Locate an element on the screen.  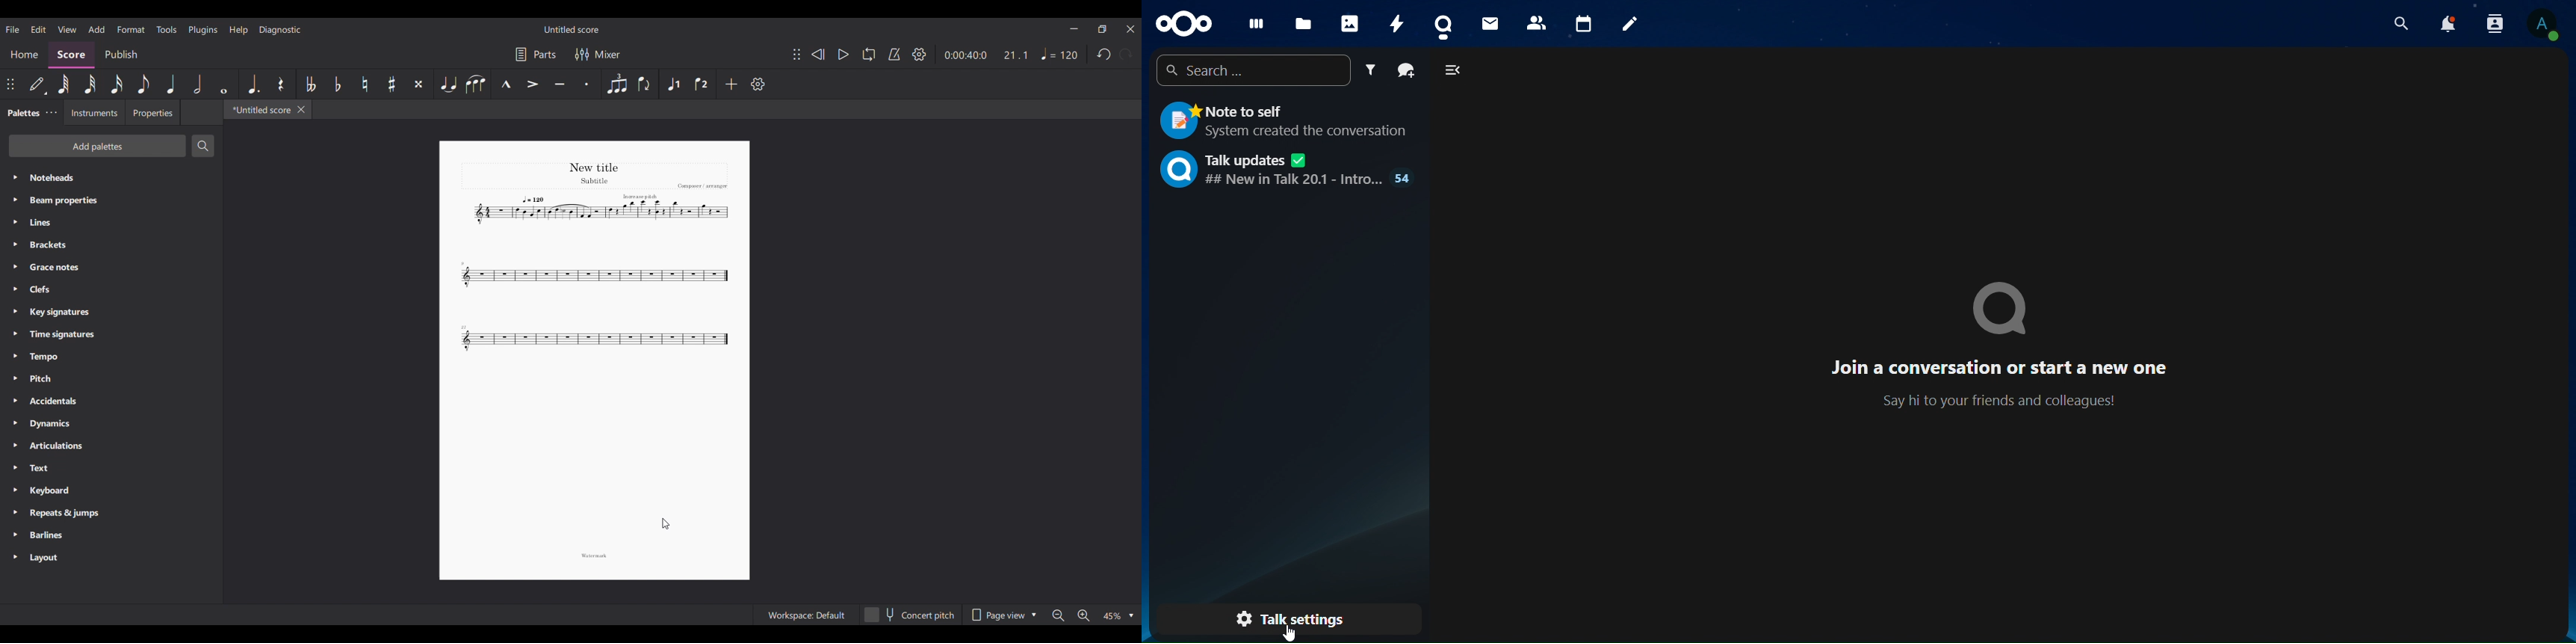
text is located at coordinates (2005, 384).